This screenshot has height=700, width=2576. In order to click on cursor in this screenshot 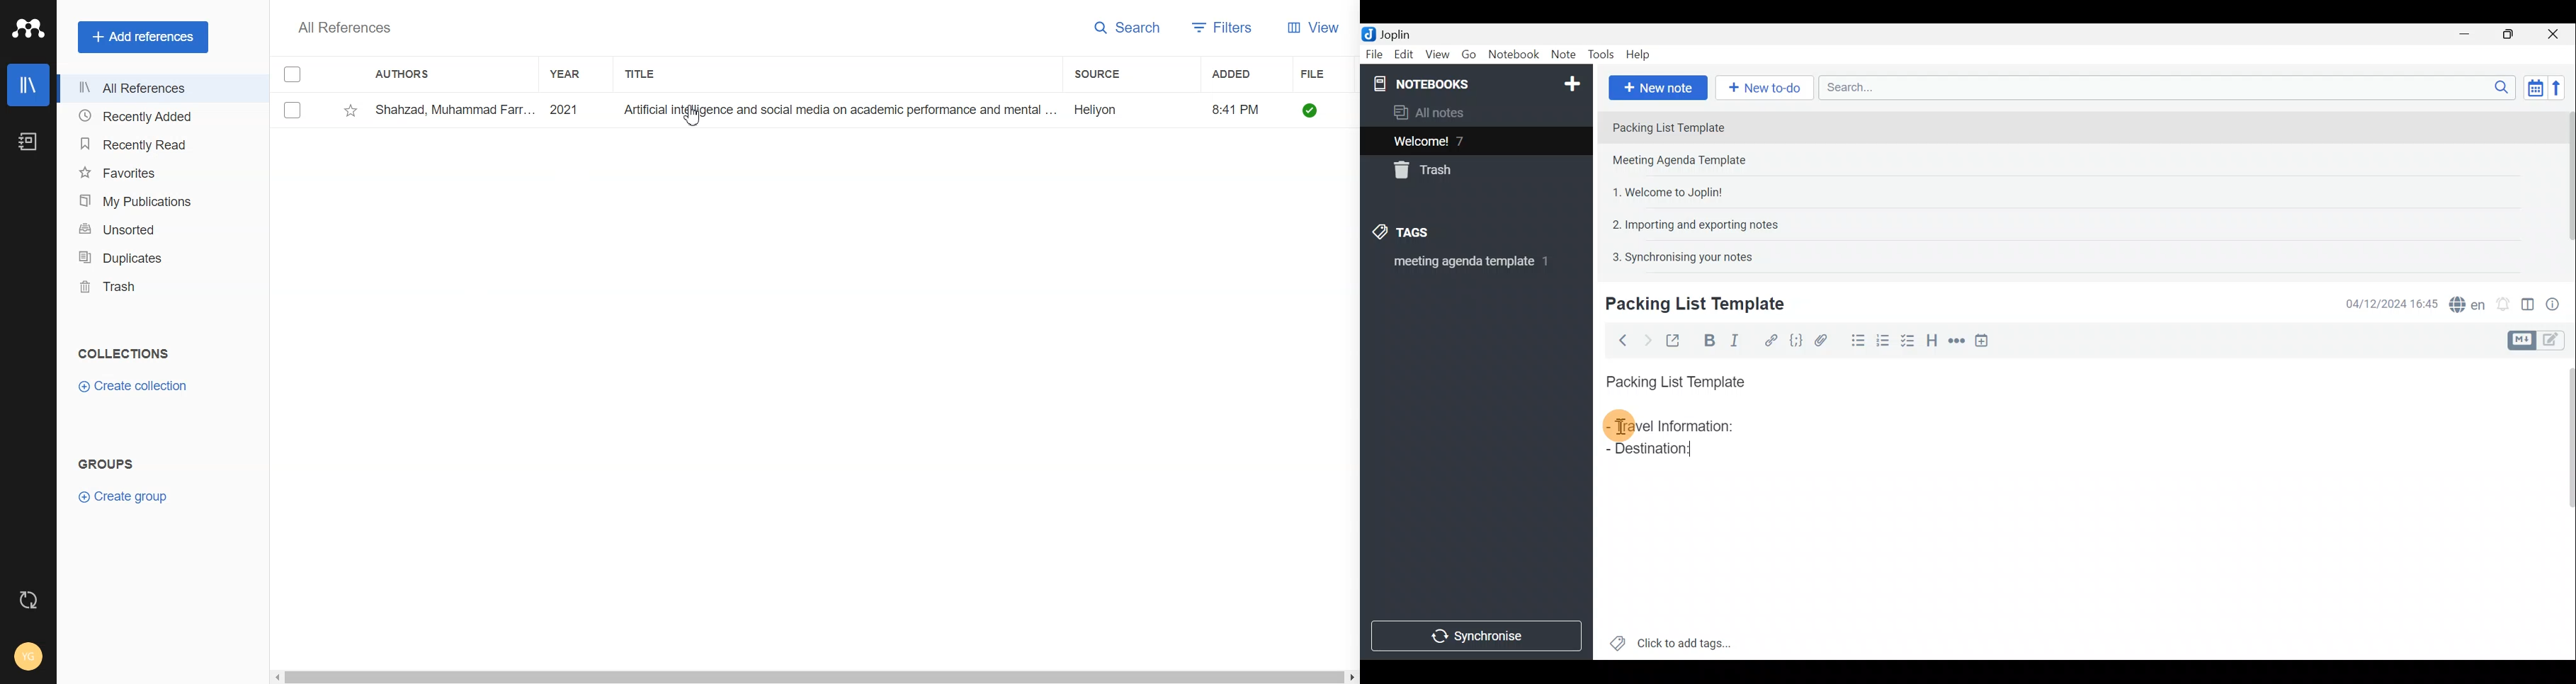, I will do `click(1620, 426)`.